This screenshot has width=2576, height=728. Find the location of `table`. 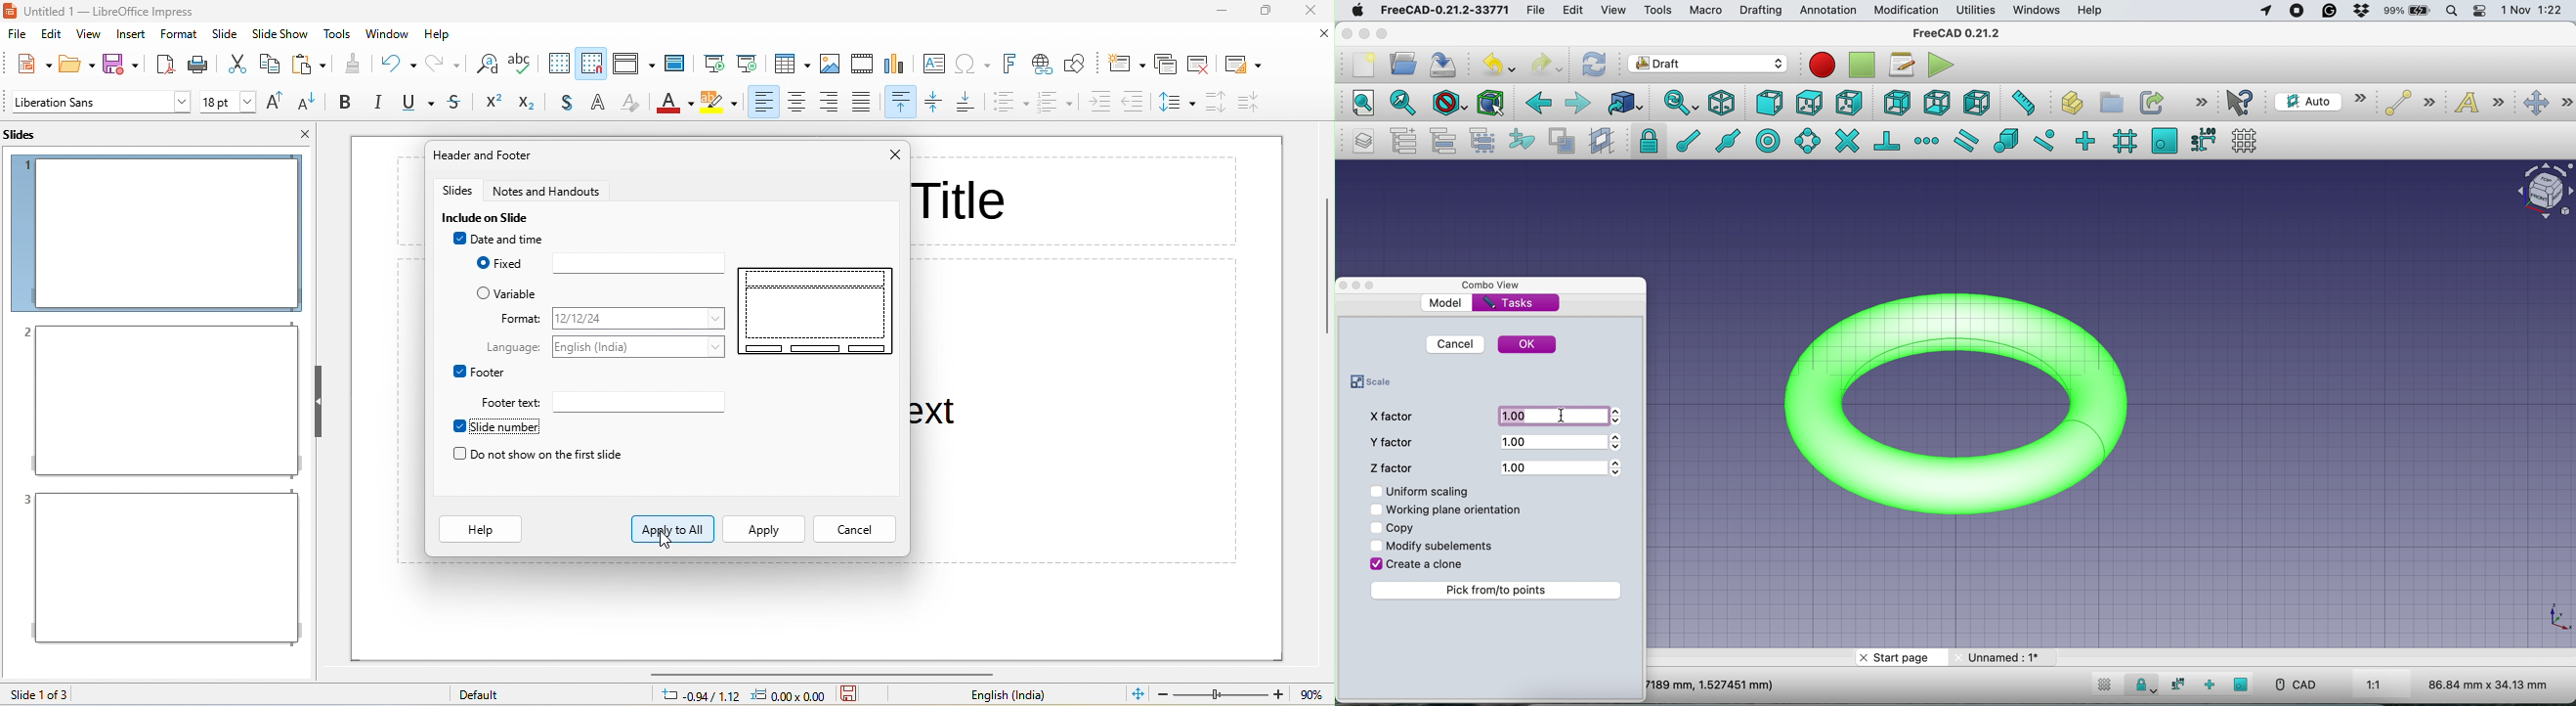

table is located at coordinates (794, 65).